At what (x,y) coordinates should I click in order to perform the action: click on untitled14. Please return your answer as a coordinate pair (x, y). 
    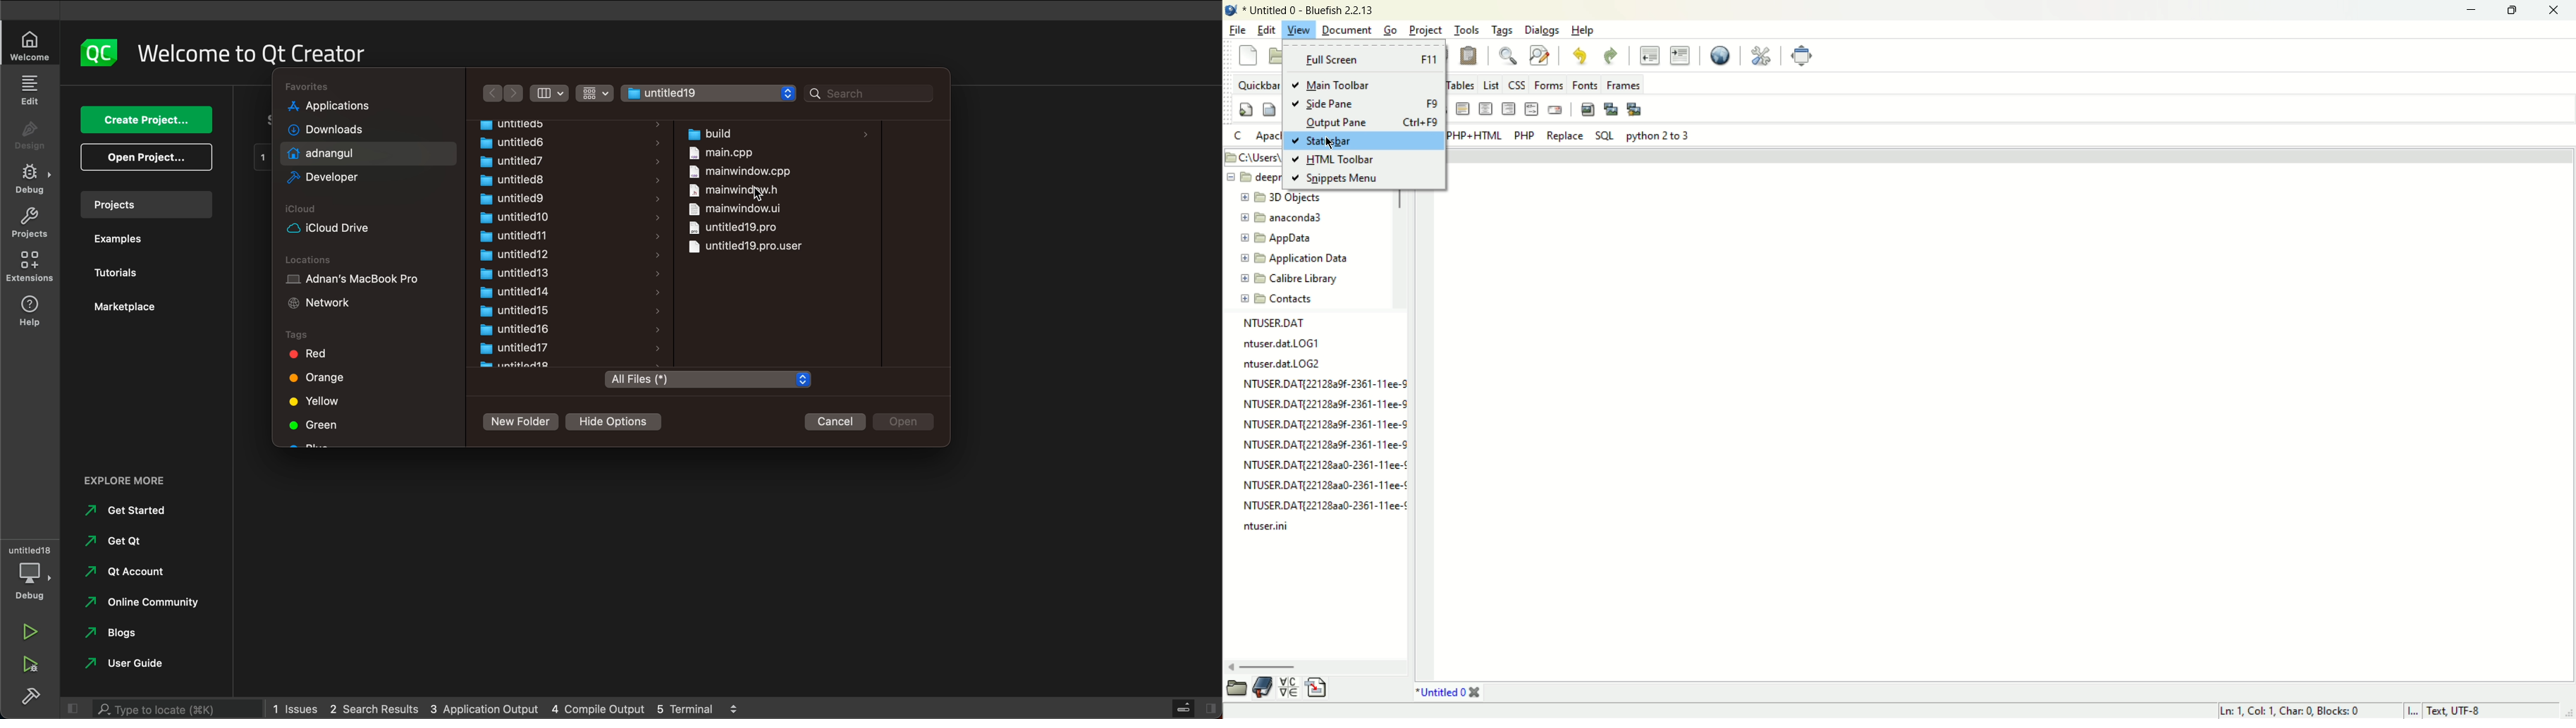
    Looking at the image, I should click on (513, 292).